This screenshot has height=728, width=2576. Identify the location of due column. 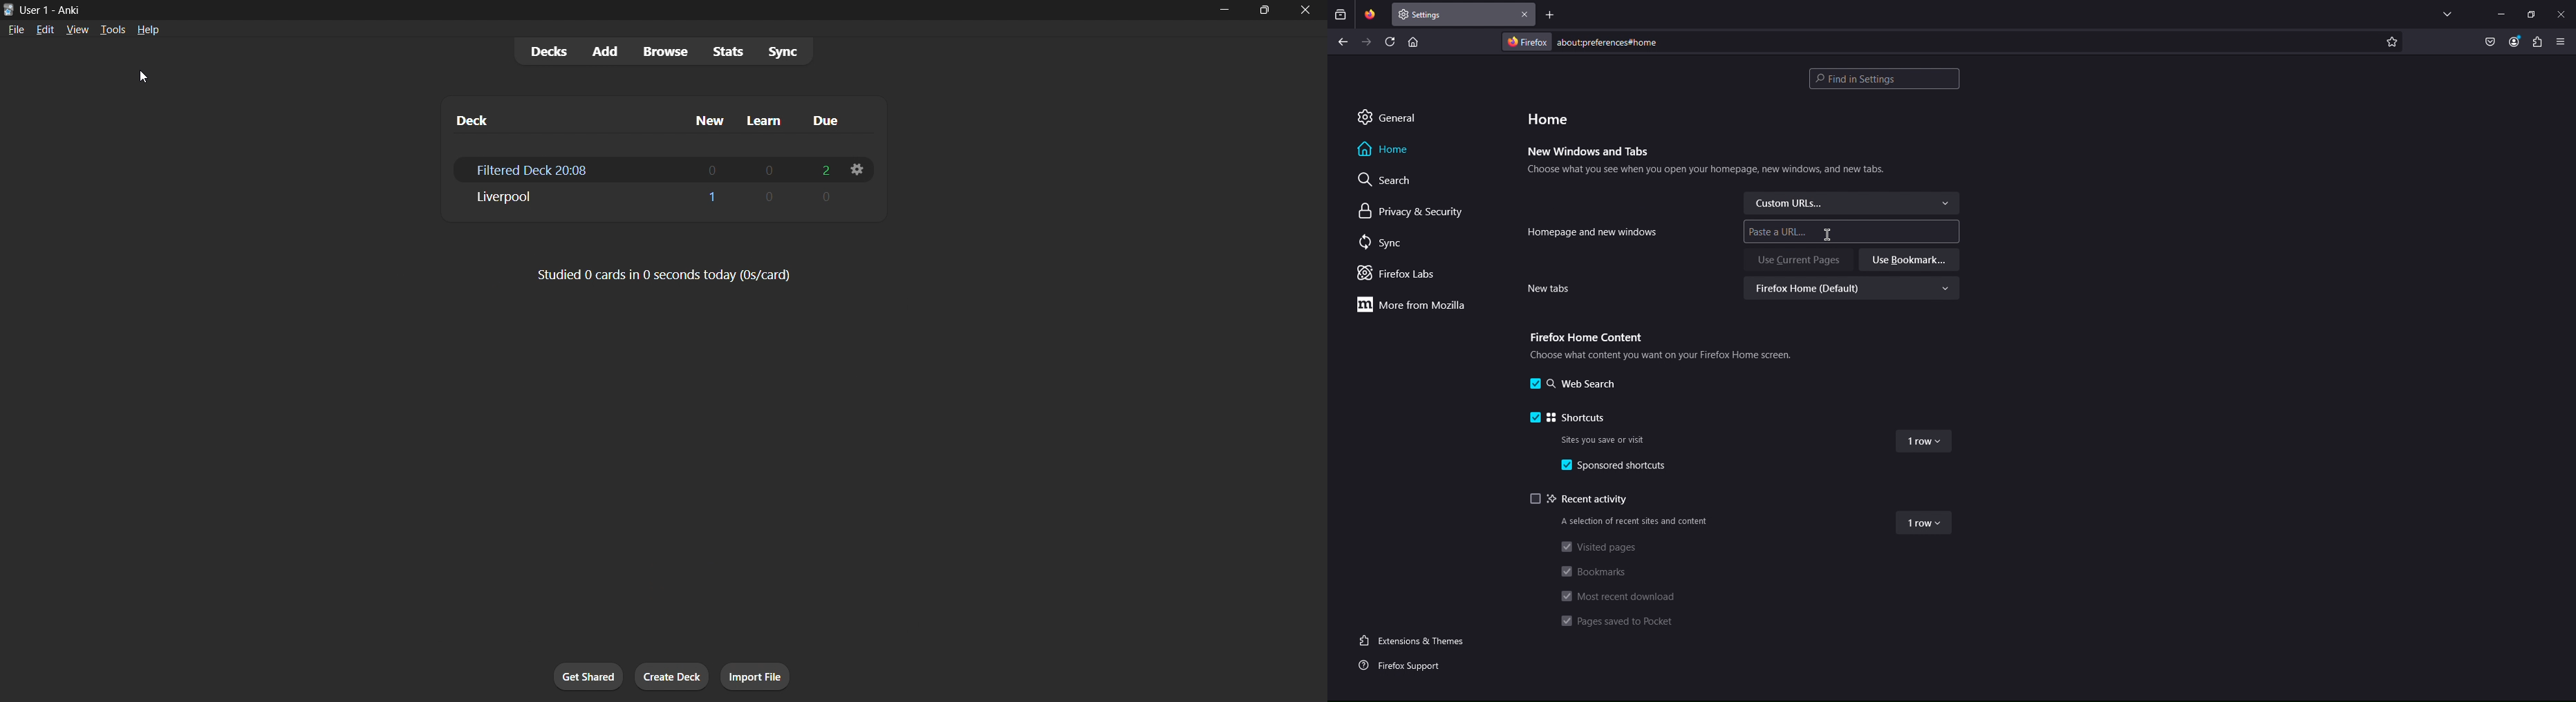
(834, 122).